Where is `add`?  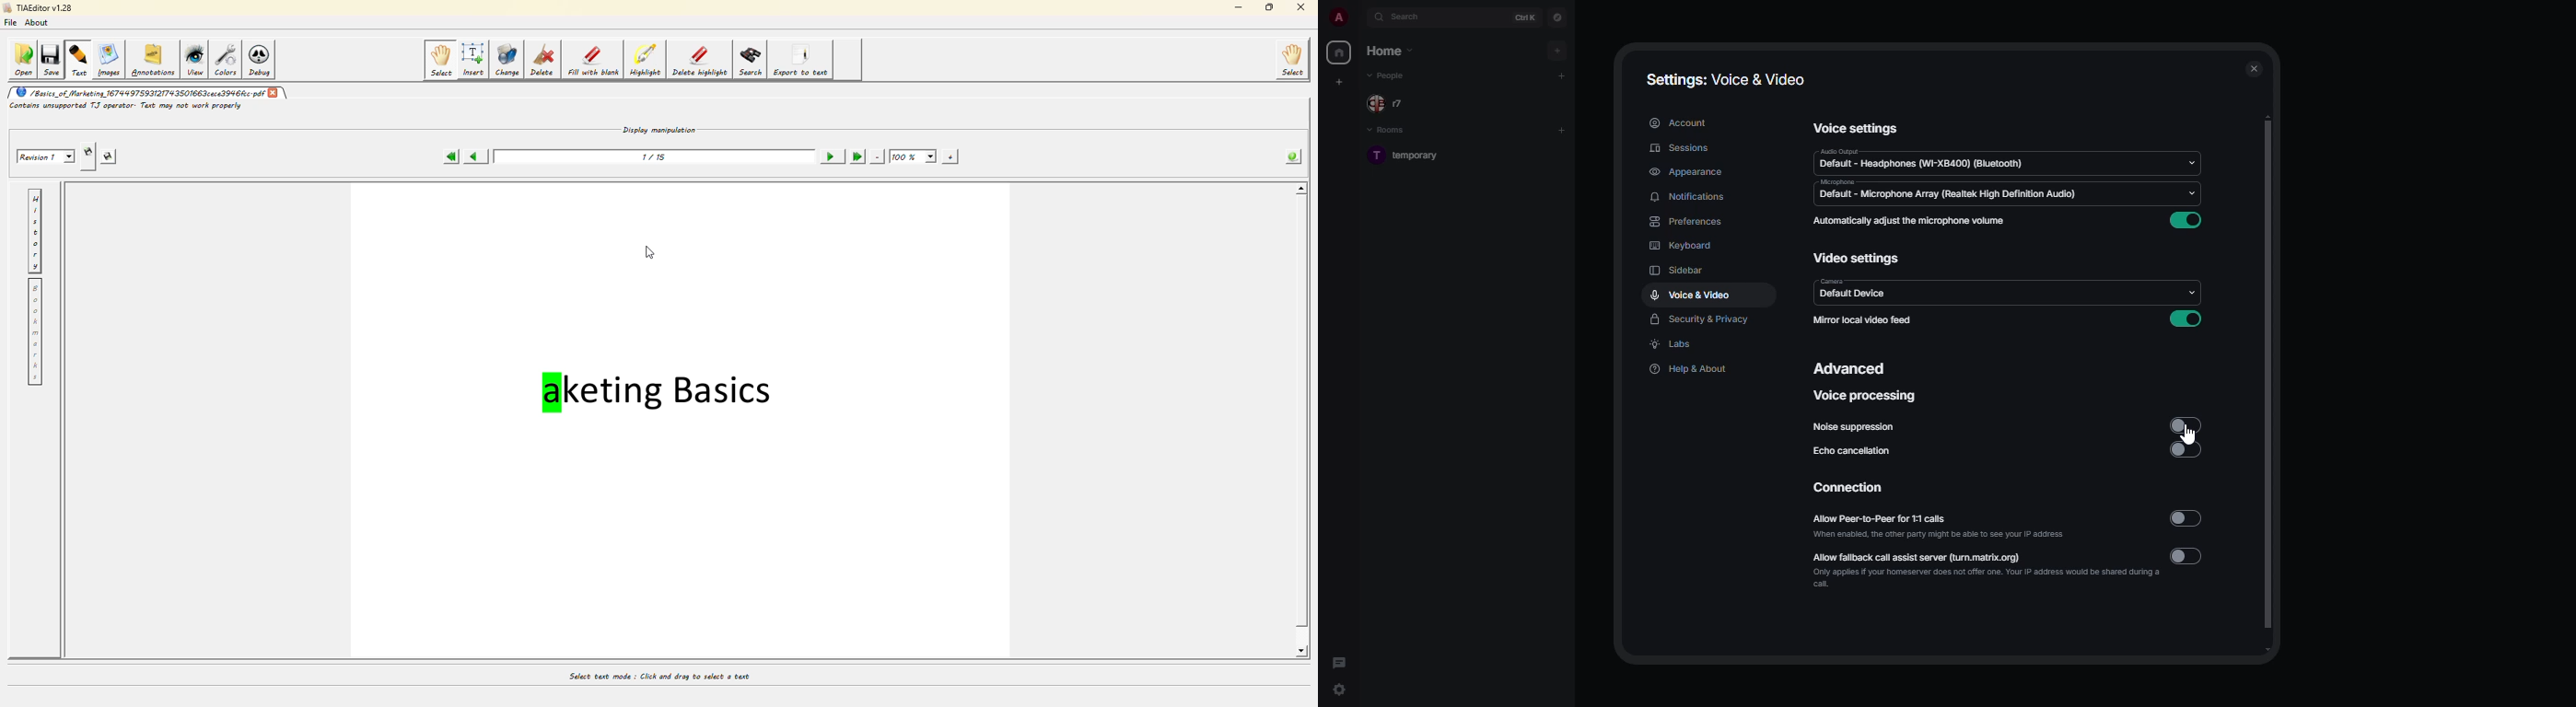
add is located at coordinates (1563, 75).